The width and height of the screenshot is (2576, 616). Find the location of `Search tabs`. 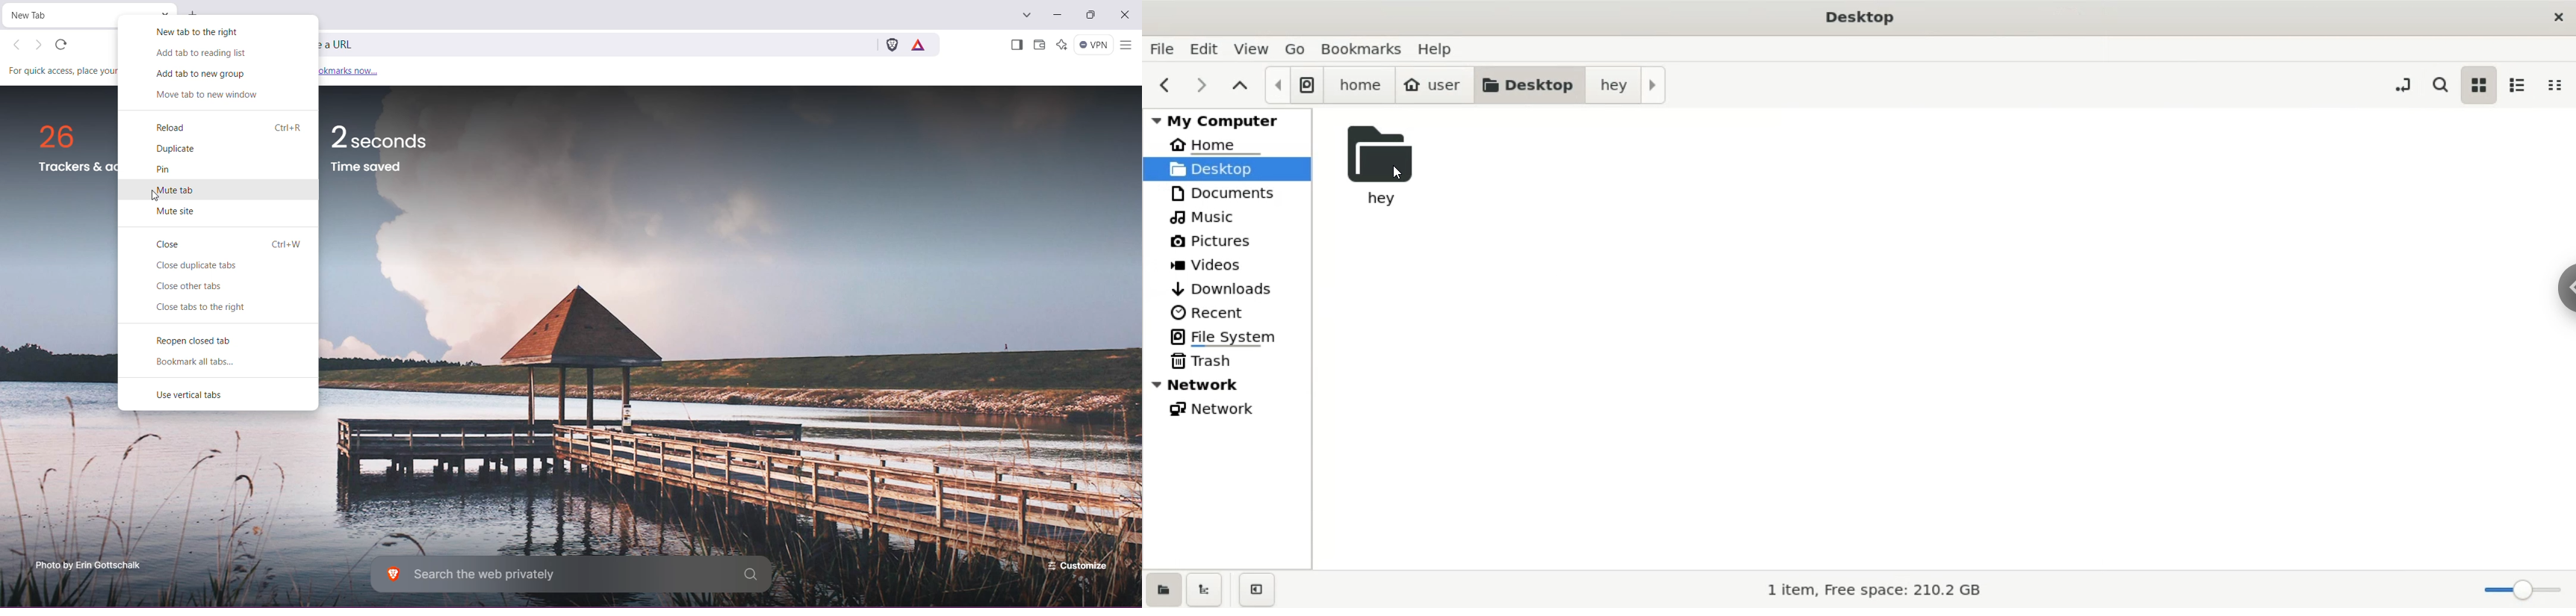

Search tabs is located at coordinates (1027, 15).